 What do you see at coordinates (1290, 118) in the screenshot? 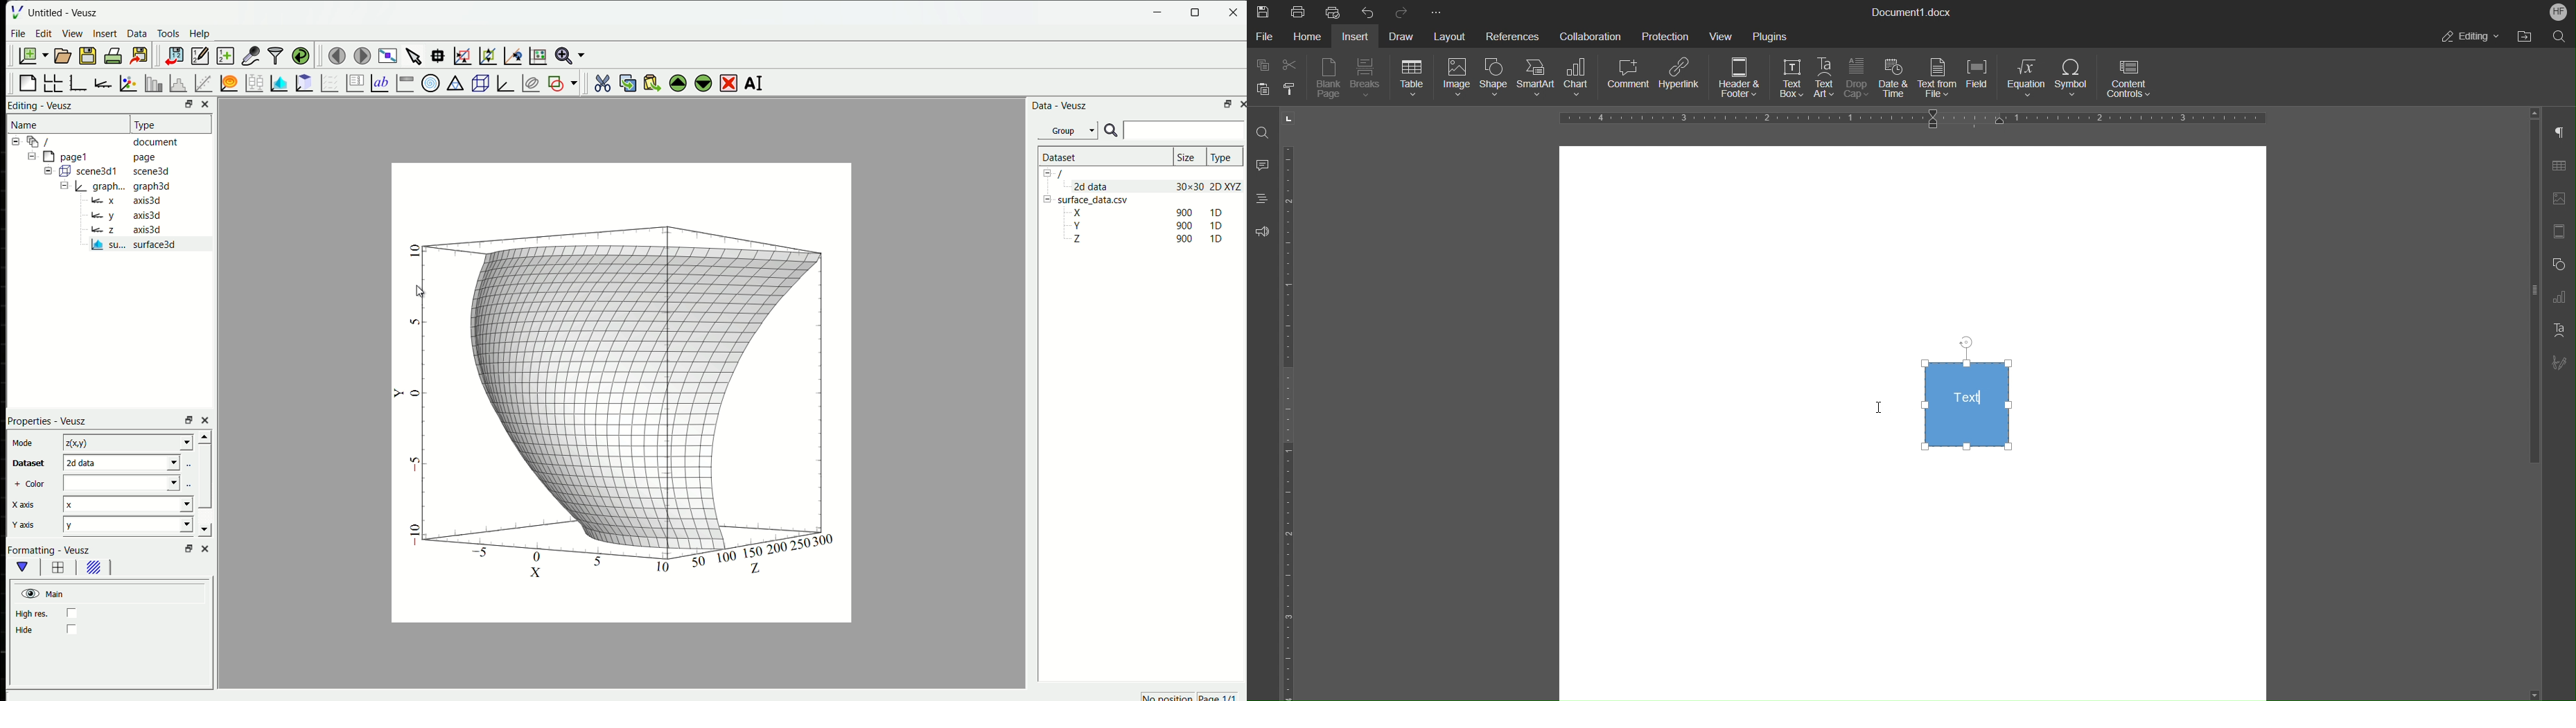
I see `Tab stop` at bounding box center [1290, 118].